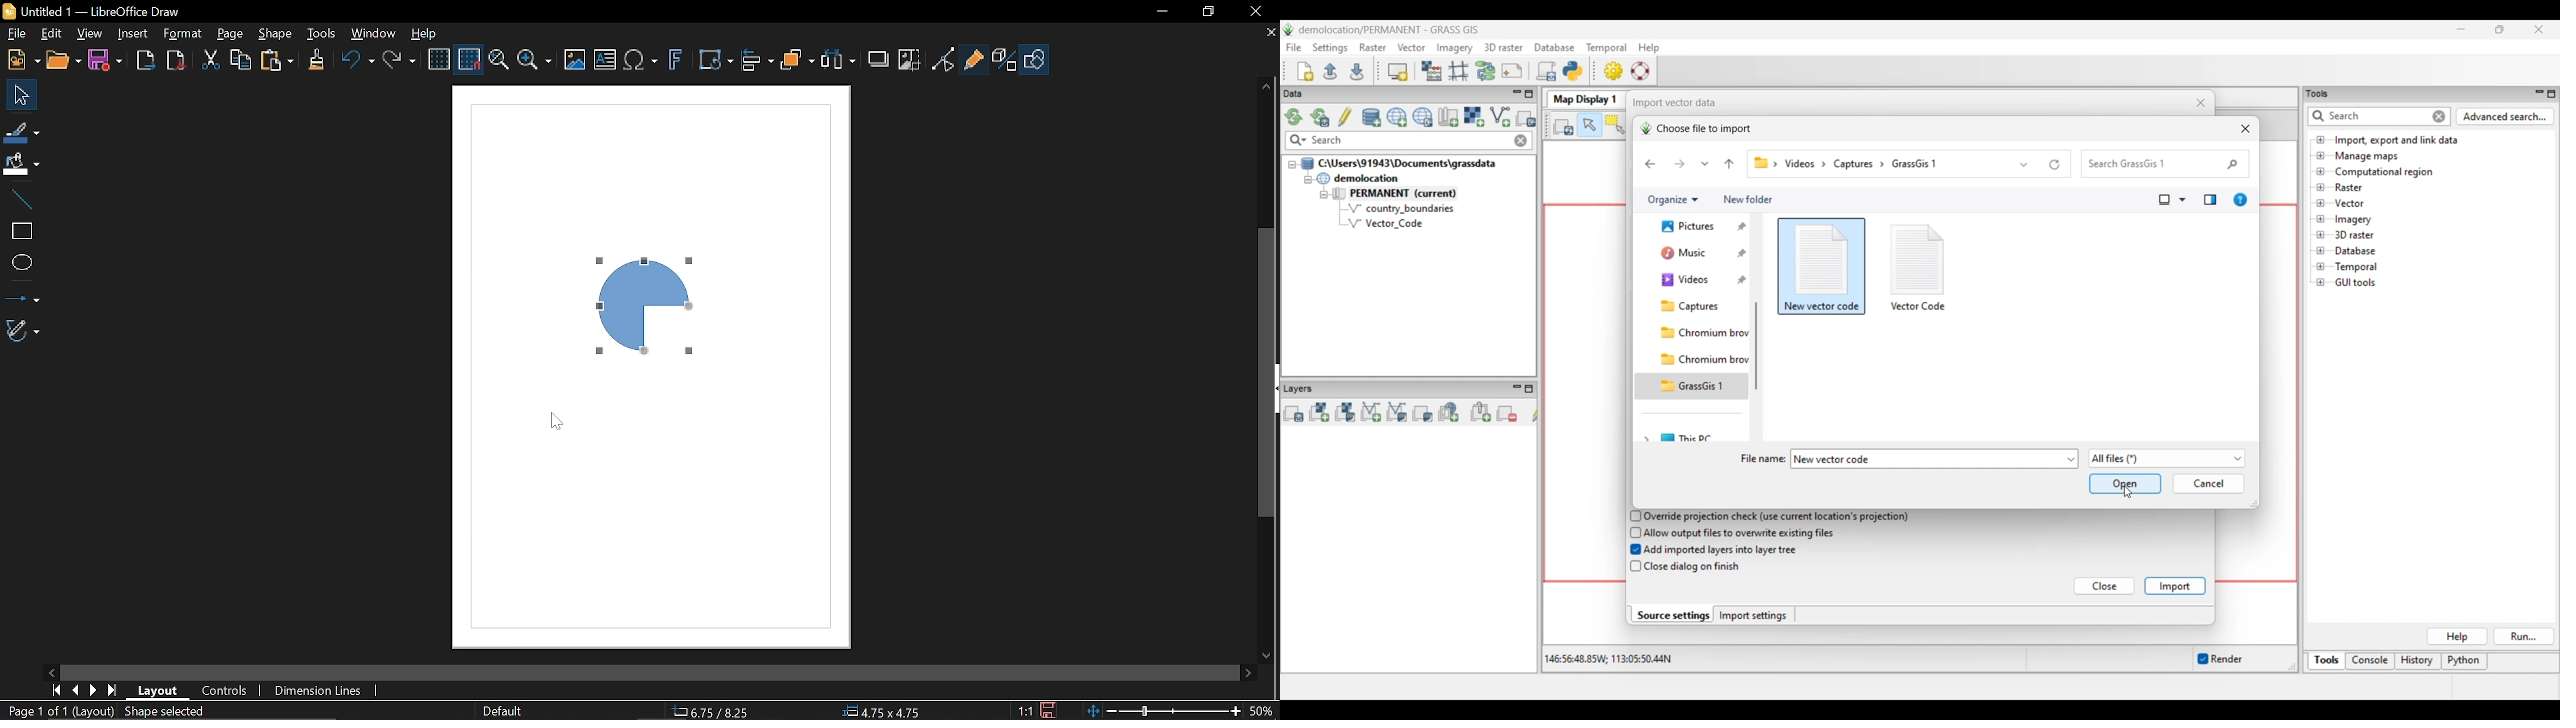  I want to click on Cut, so click(212, 60).